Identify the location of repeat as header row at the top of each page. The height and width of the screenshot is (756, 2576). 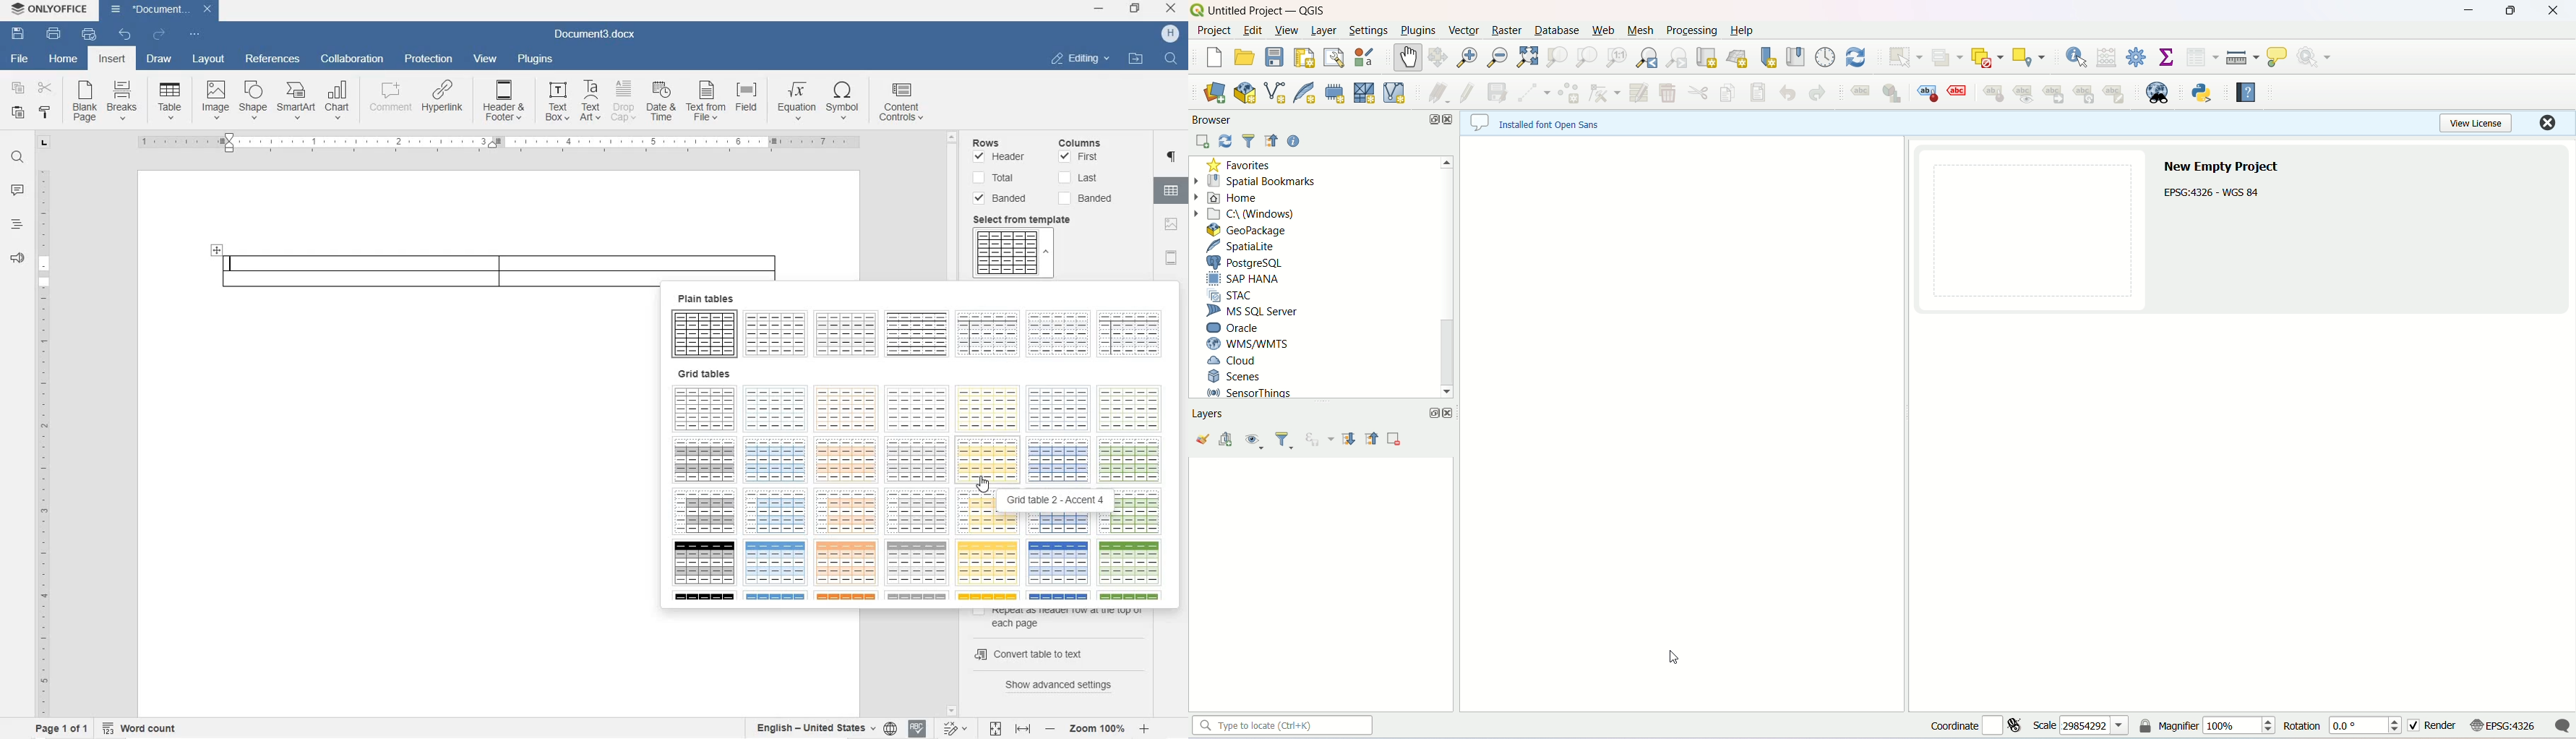
(1062, 618).